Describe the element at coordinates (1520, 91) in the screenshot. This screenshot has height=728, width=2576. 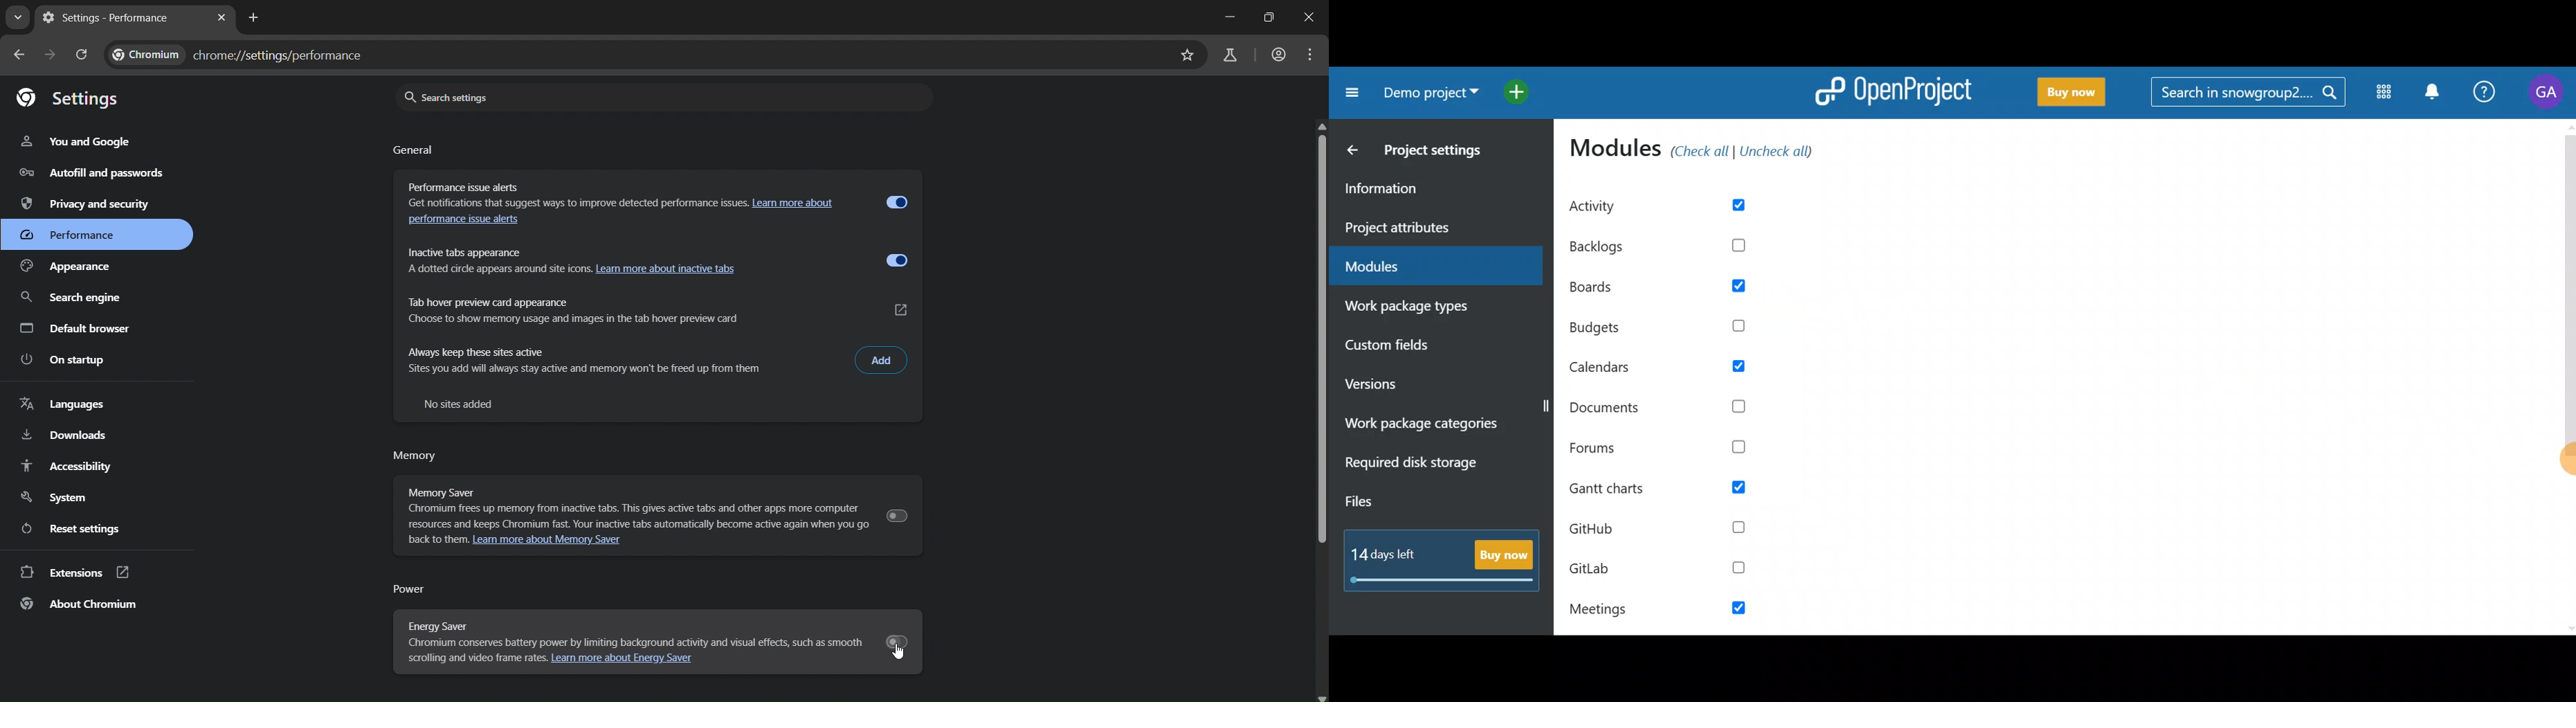
I see `Open quick add menu` at that location.